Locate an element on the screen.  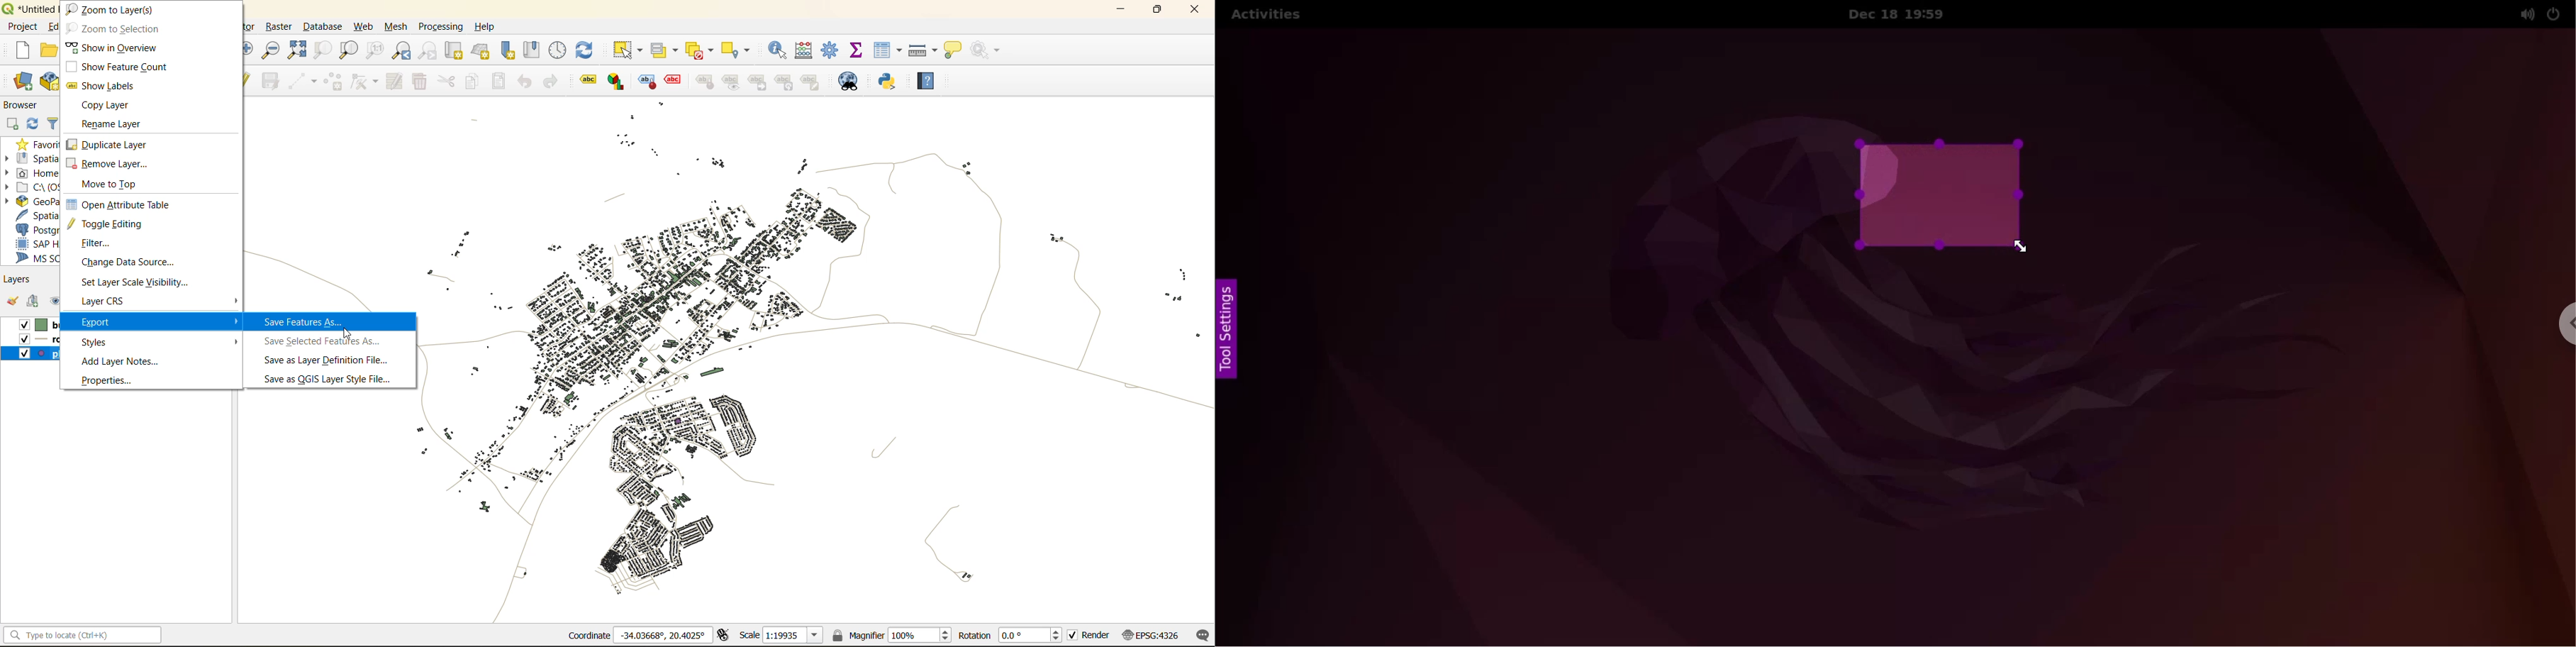
save feature as is located at coordinates (305, 322).